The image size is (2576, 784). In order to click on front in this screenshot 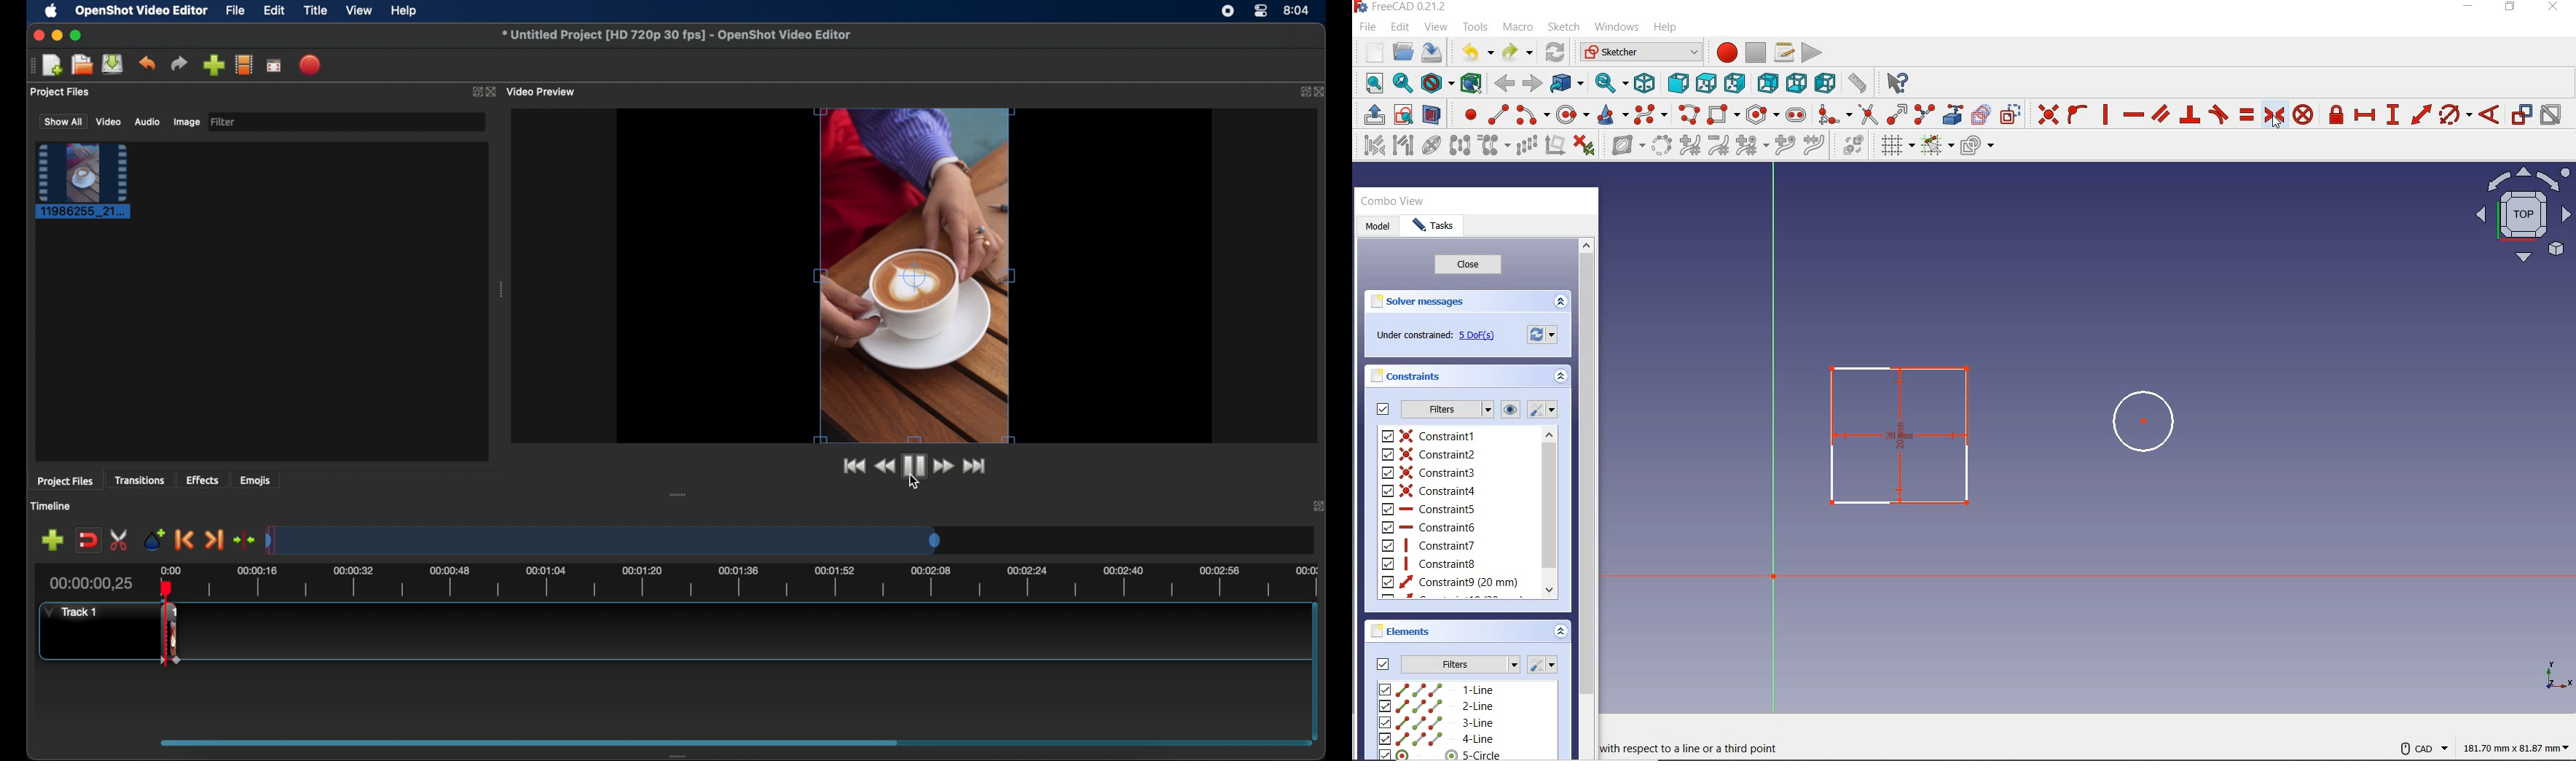, I will do `click(1677, 82)`.